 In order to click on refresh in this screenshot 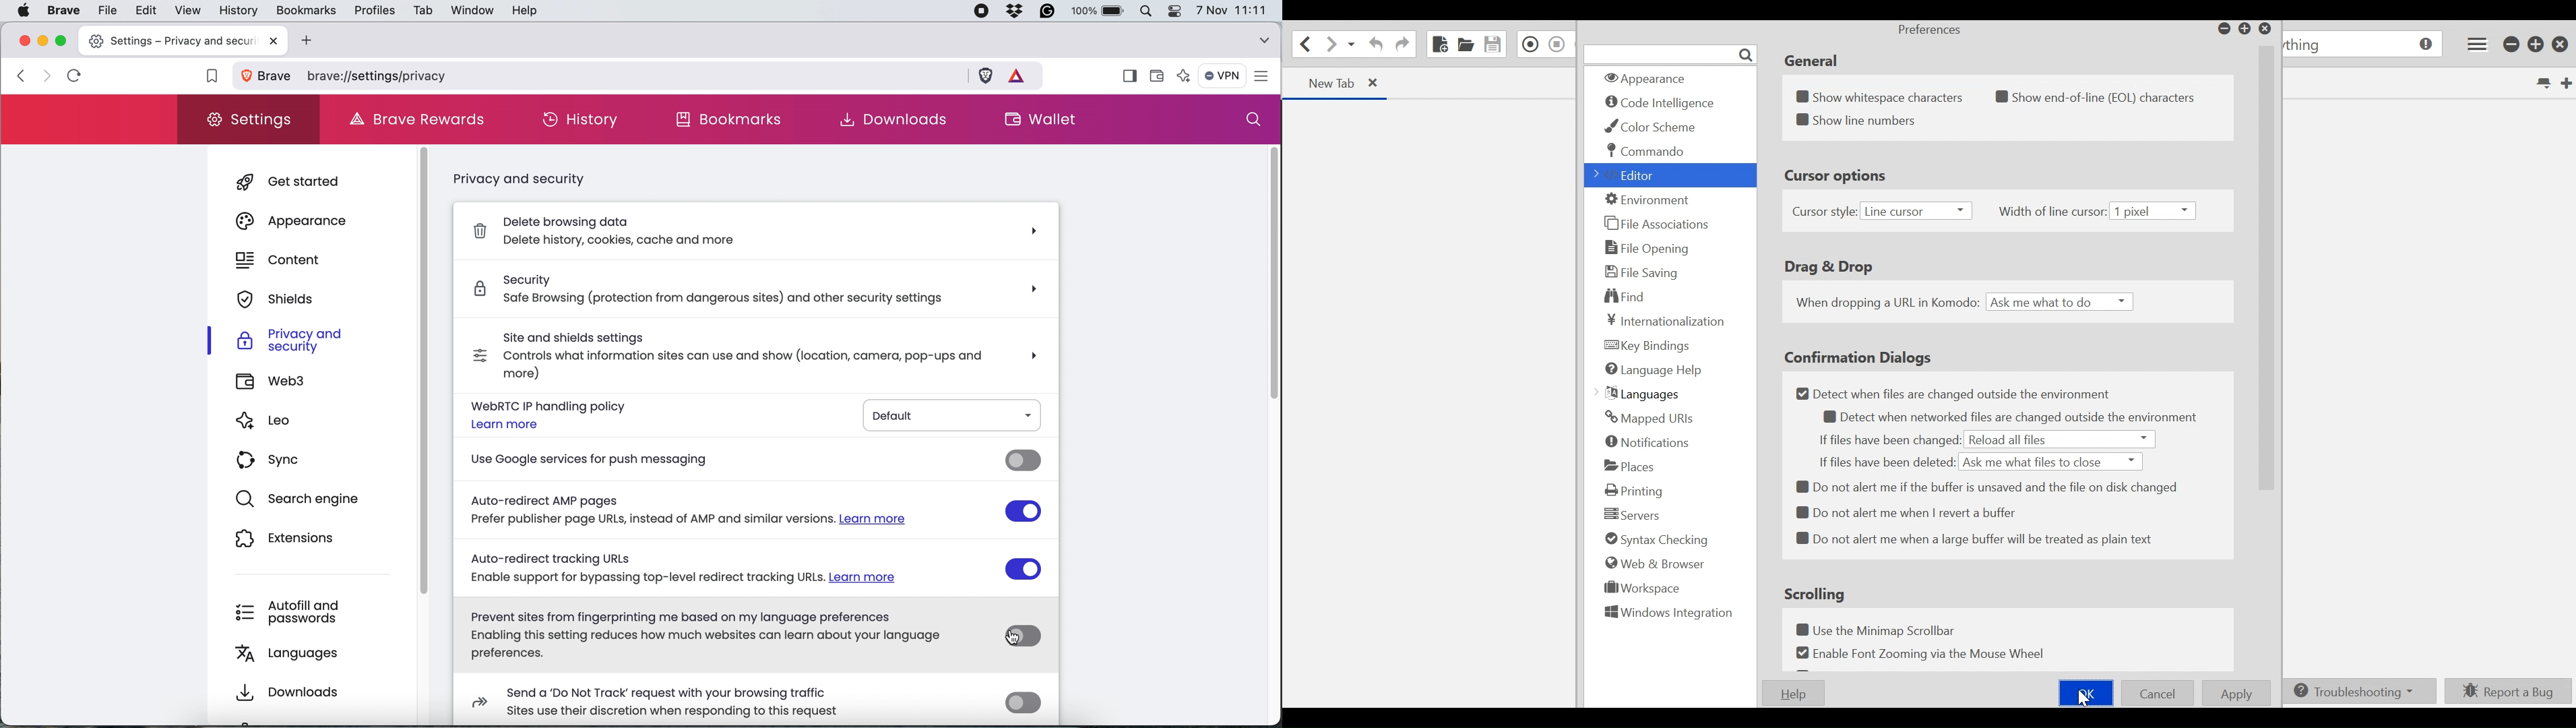, I will do `click(75, 75)`.